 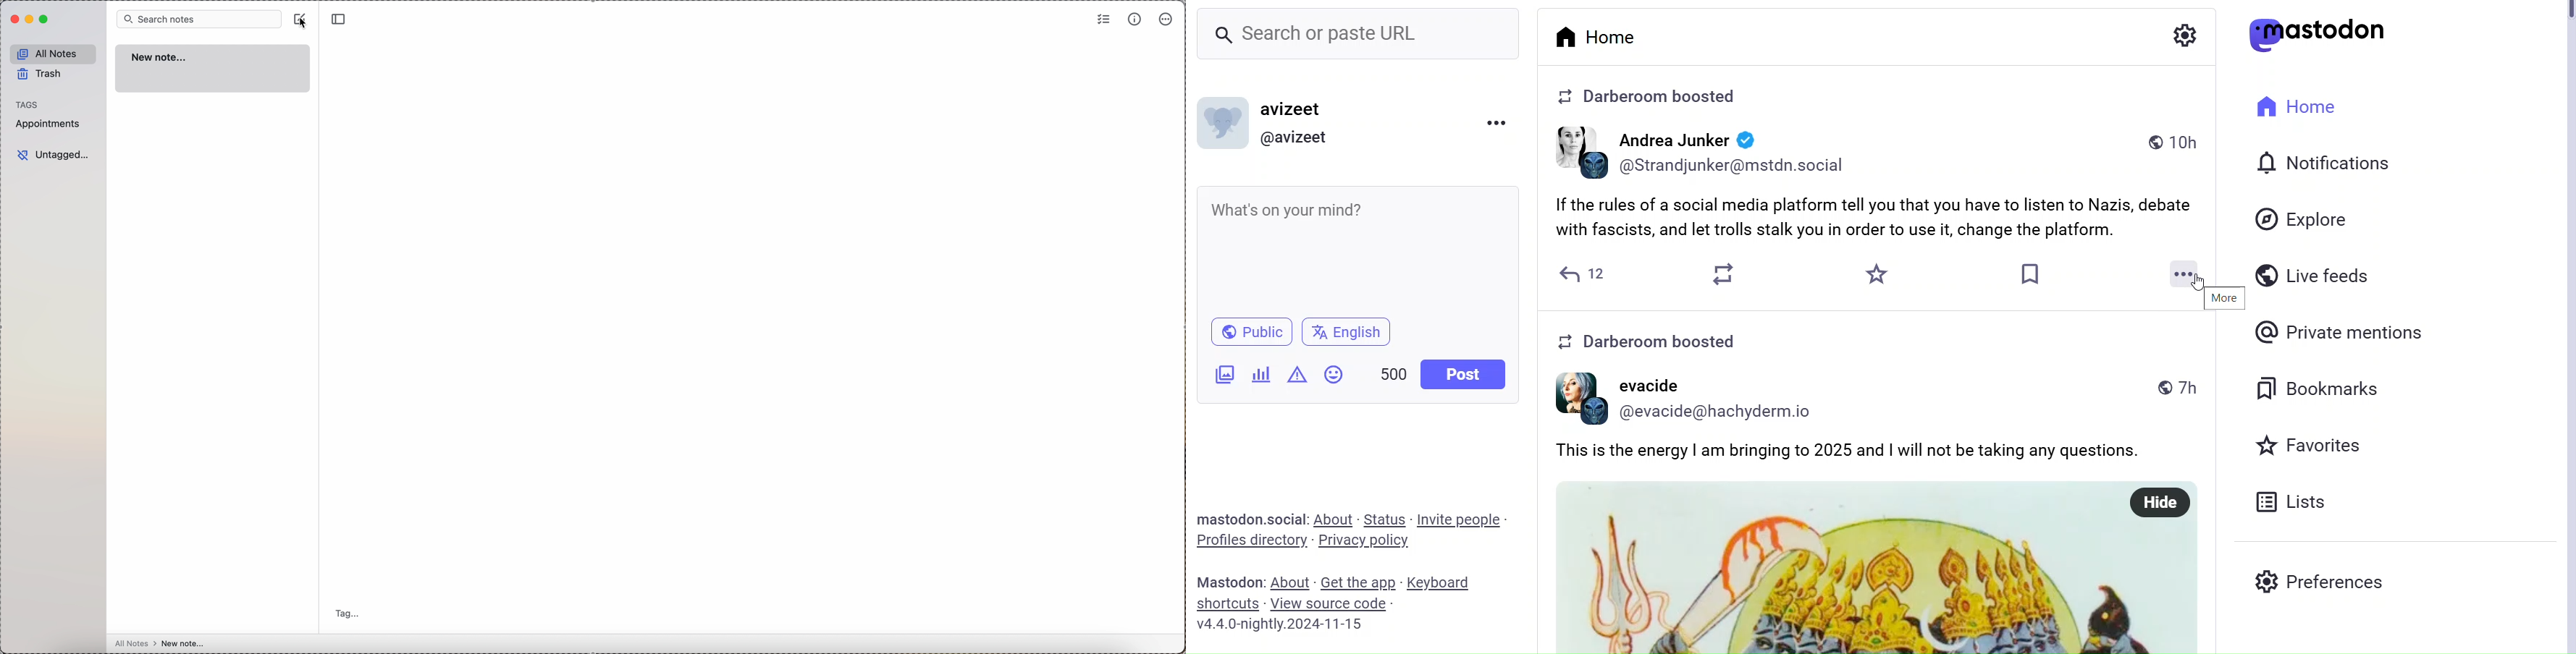 I want to click on trash, so click(x=39, y=74).